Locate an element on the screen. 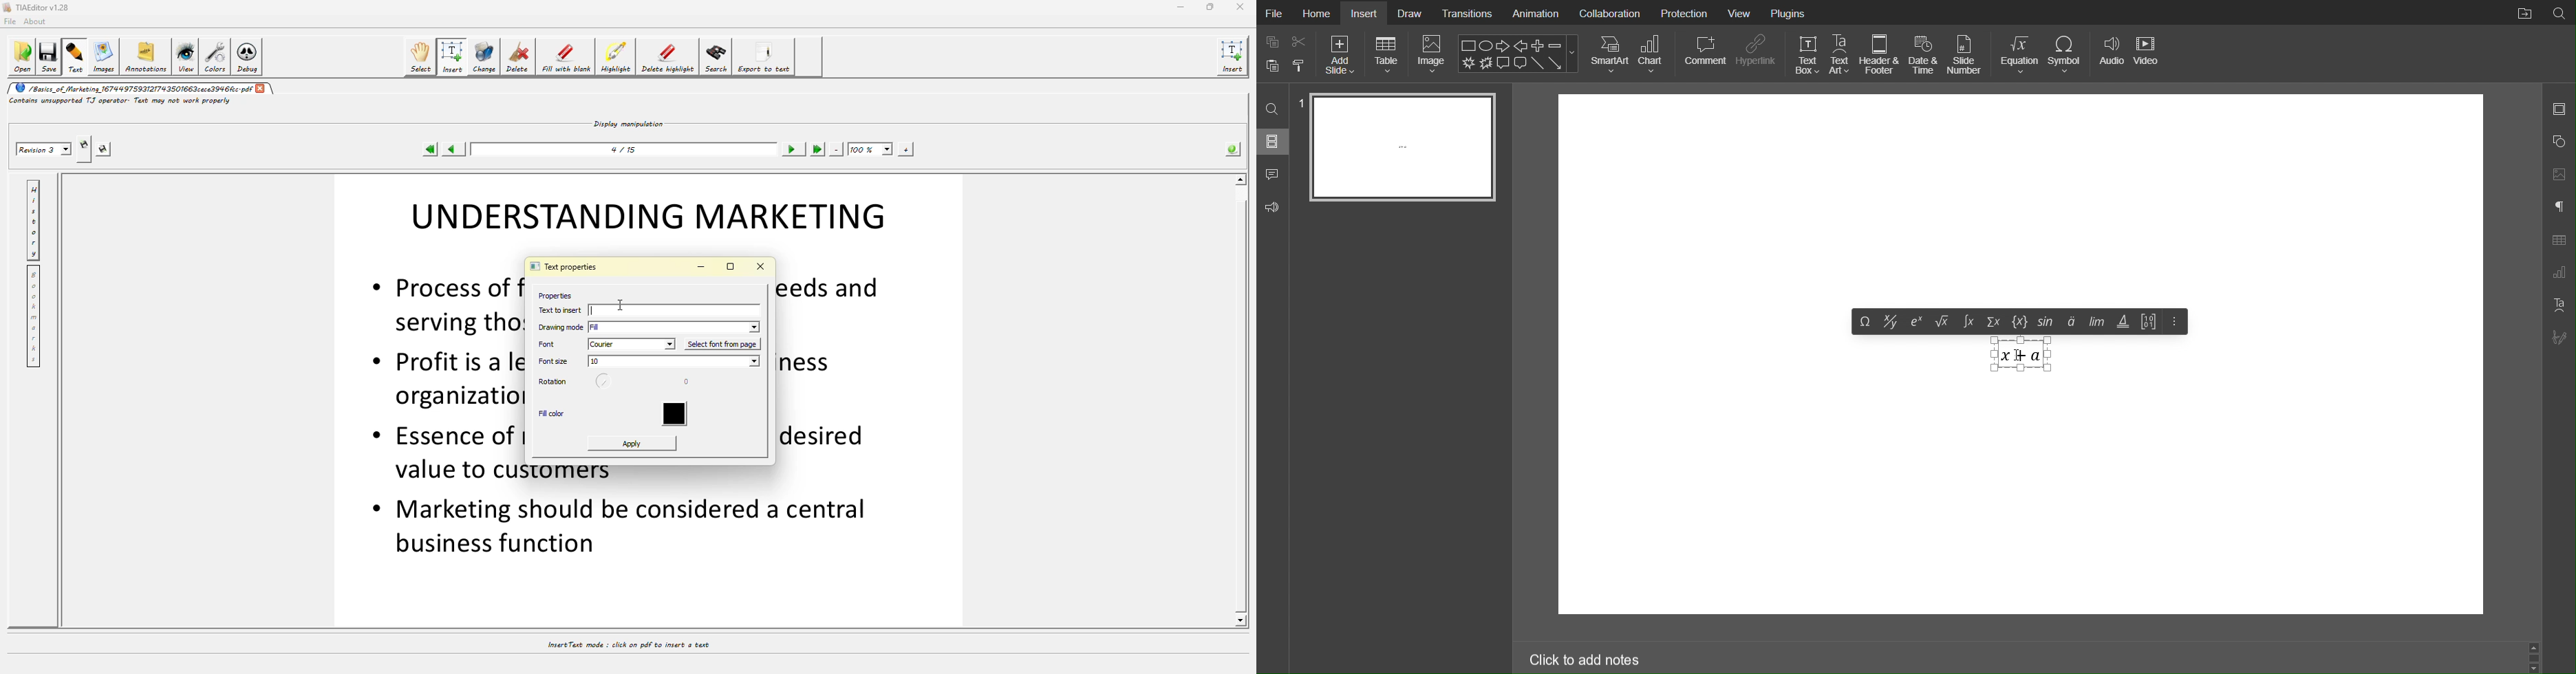 The image size is (2576, 700). Sin is located at coordinates (2047, 322).